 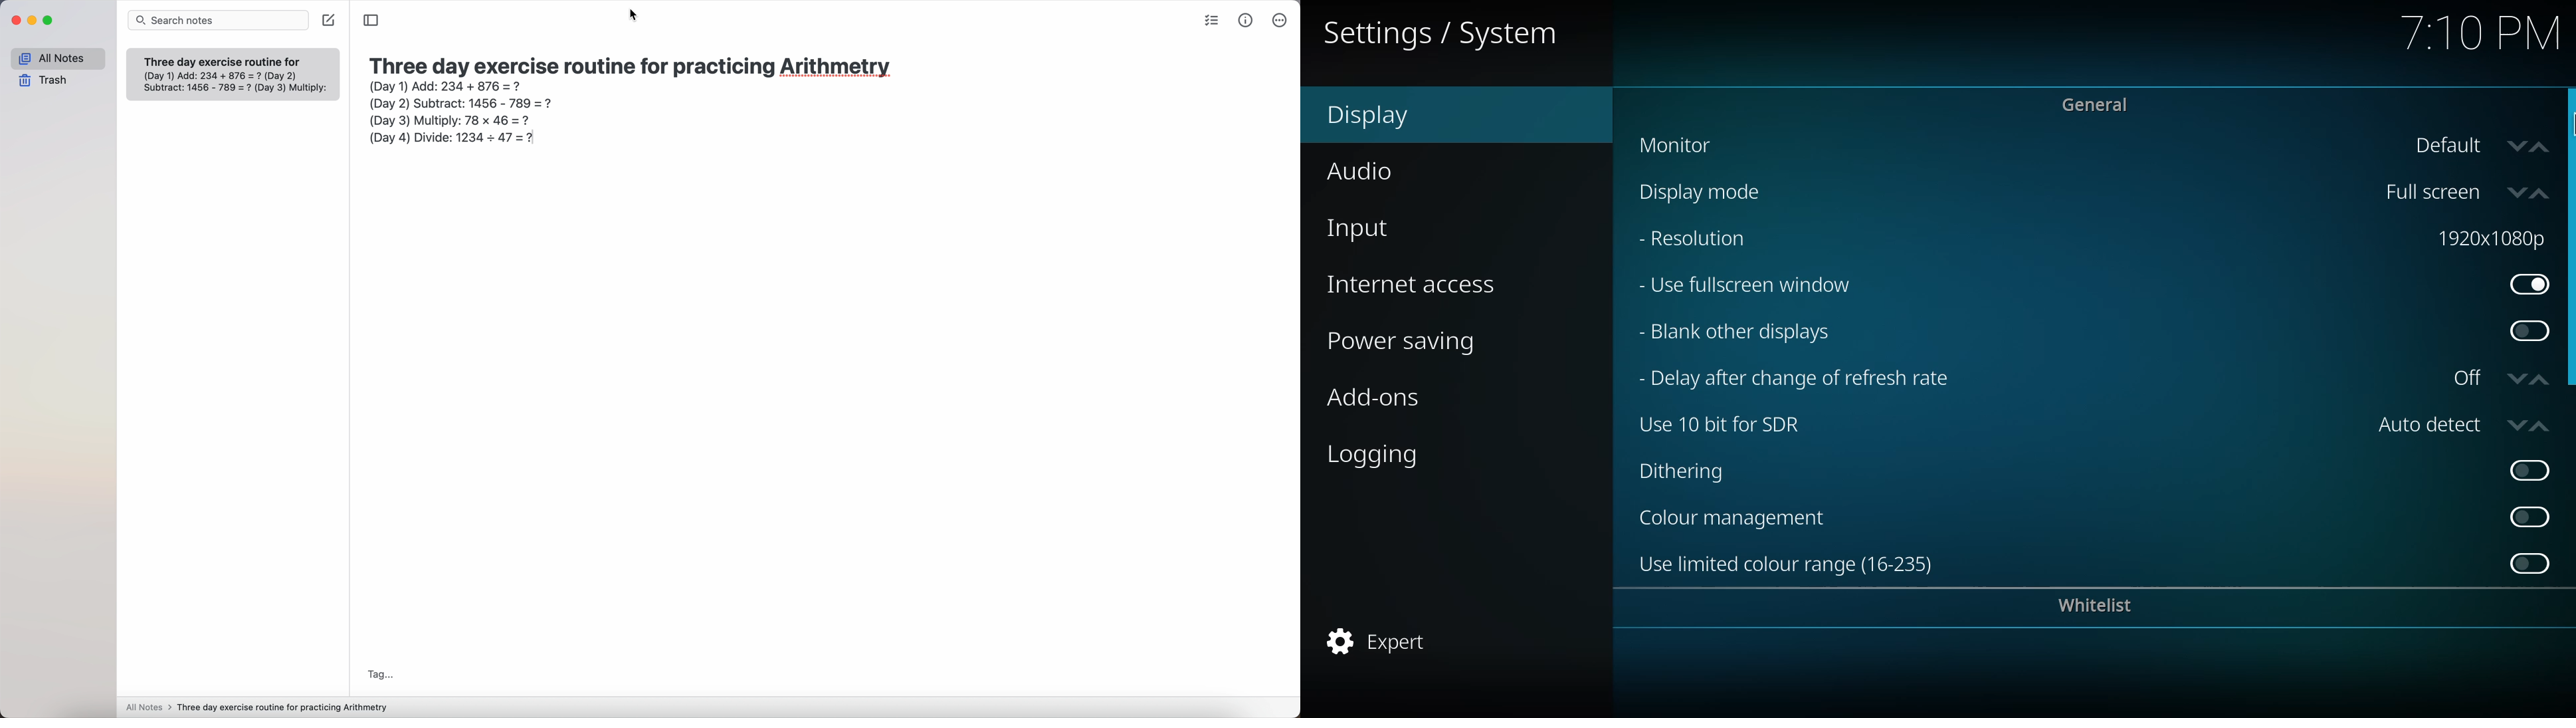 I want to click on display, so click(x=1381, y=116).